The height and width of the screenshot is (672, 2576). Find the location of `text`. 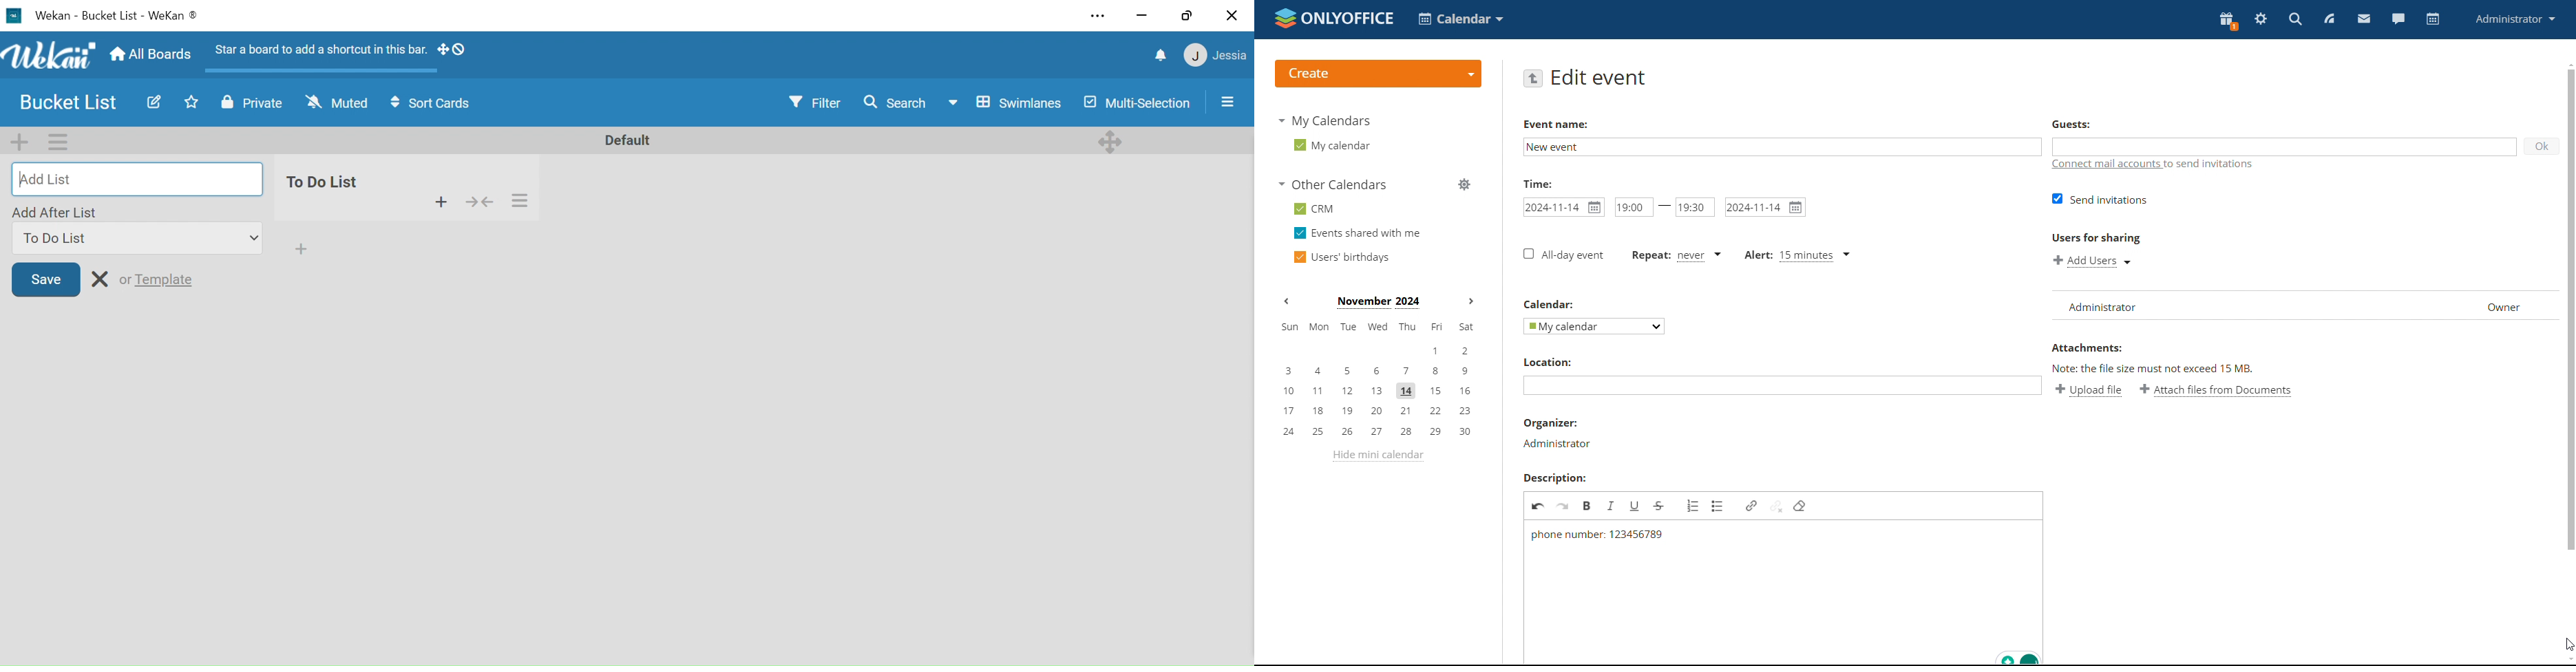

text is located at coordinates (2167, 369).